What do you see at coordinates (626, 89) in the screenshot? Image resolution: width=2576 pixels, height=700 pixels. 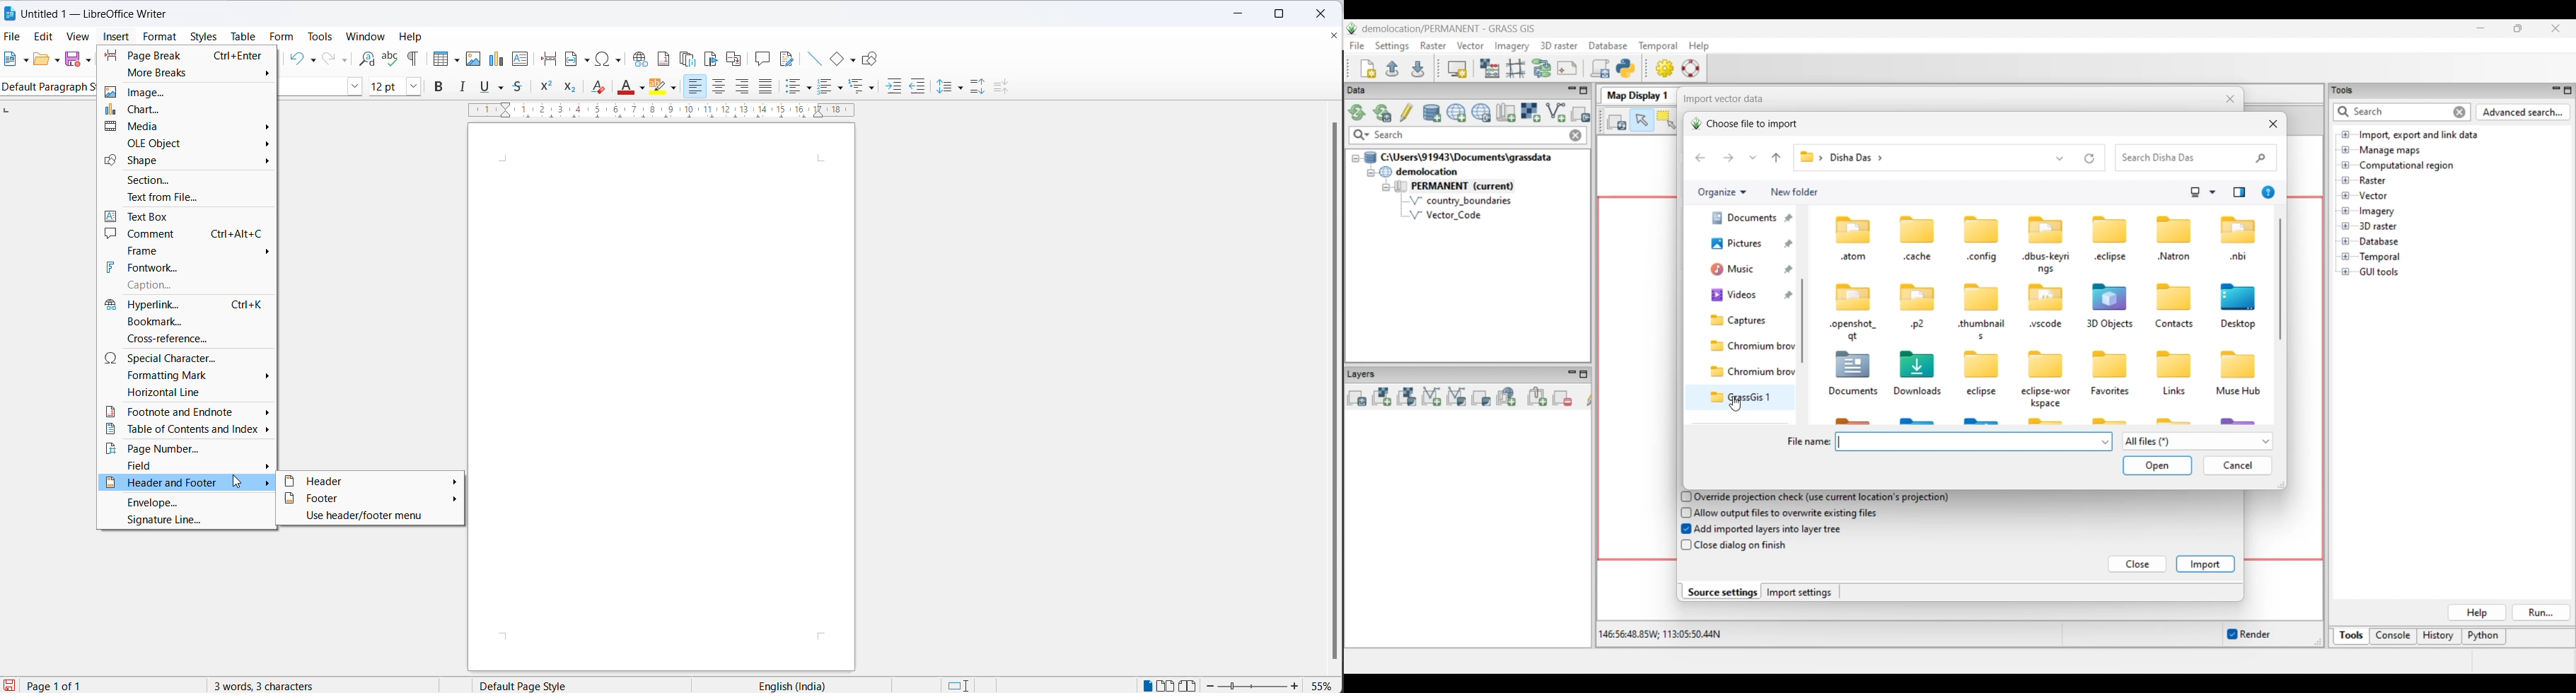 I see `font color` at bounding box center [626, 89].